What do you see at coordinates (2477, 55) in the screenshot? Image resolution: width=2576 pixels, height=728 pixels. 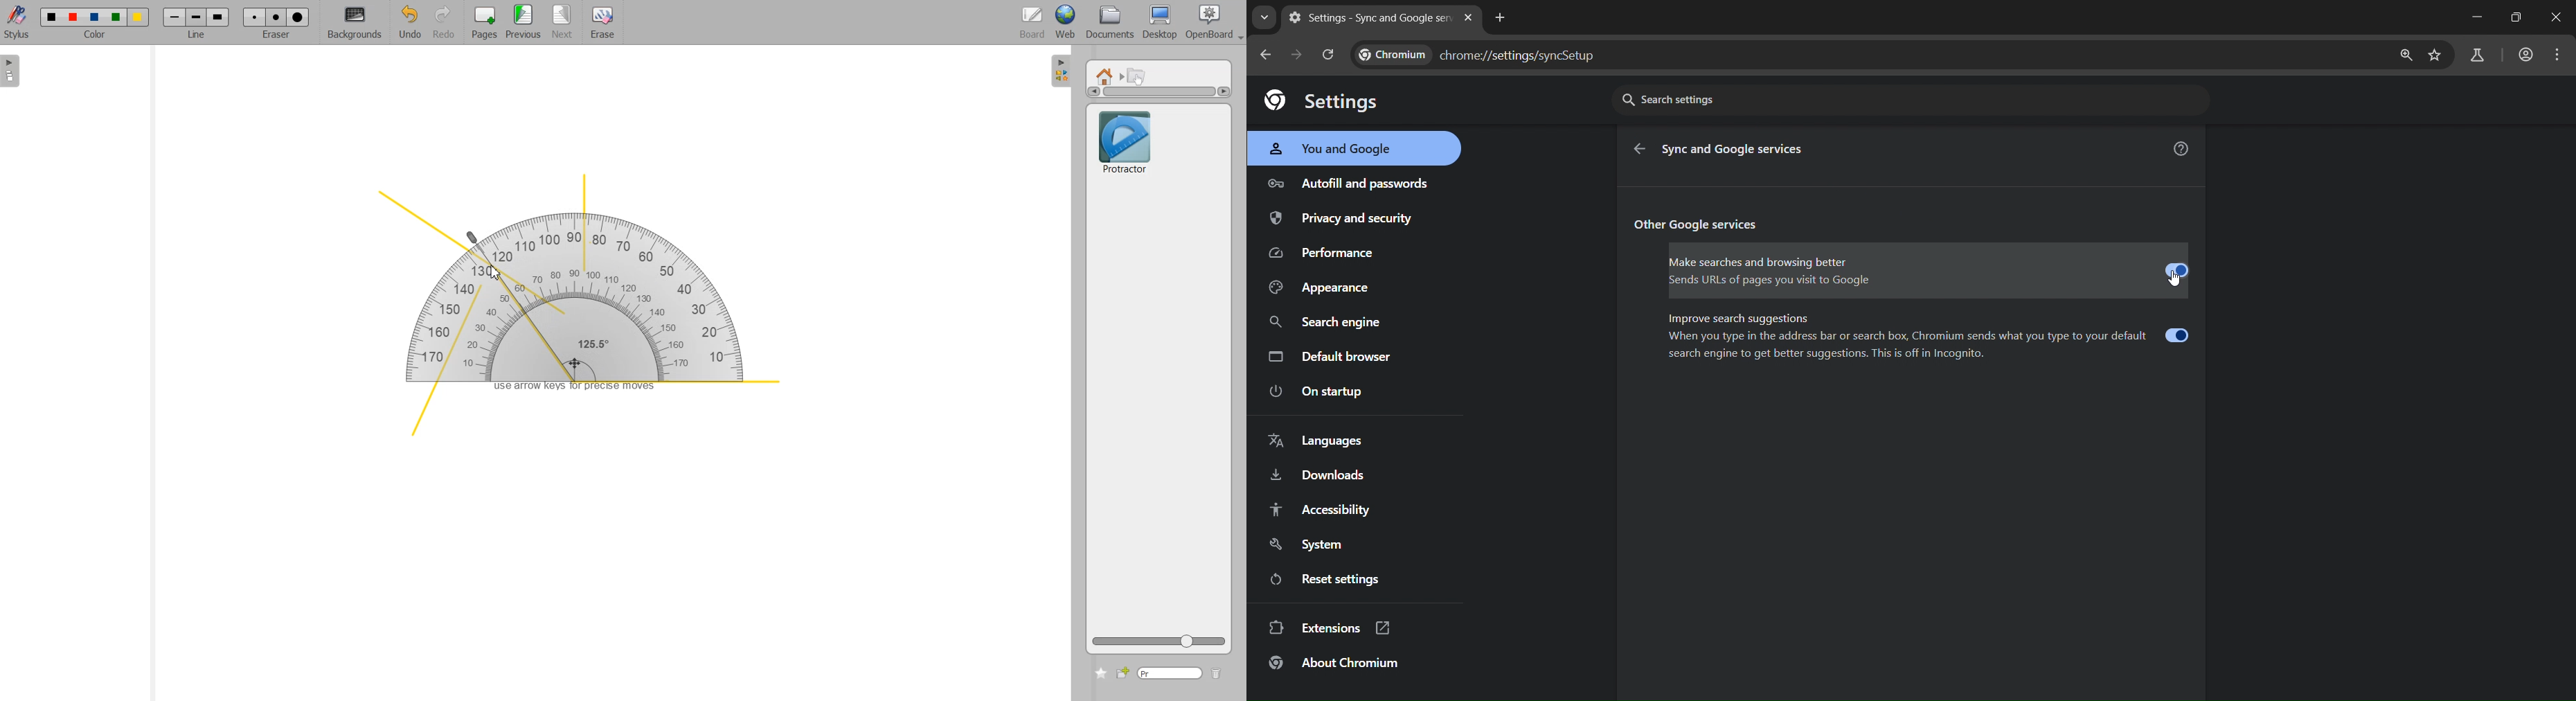 I see `search labs` at bounding box center [2477, 55].